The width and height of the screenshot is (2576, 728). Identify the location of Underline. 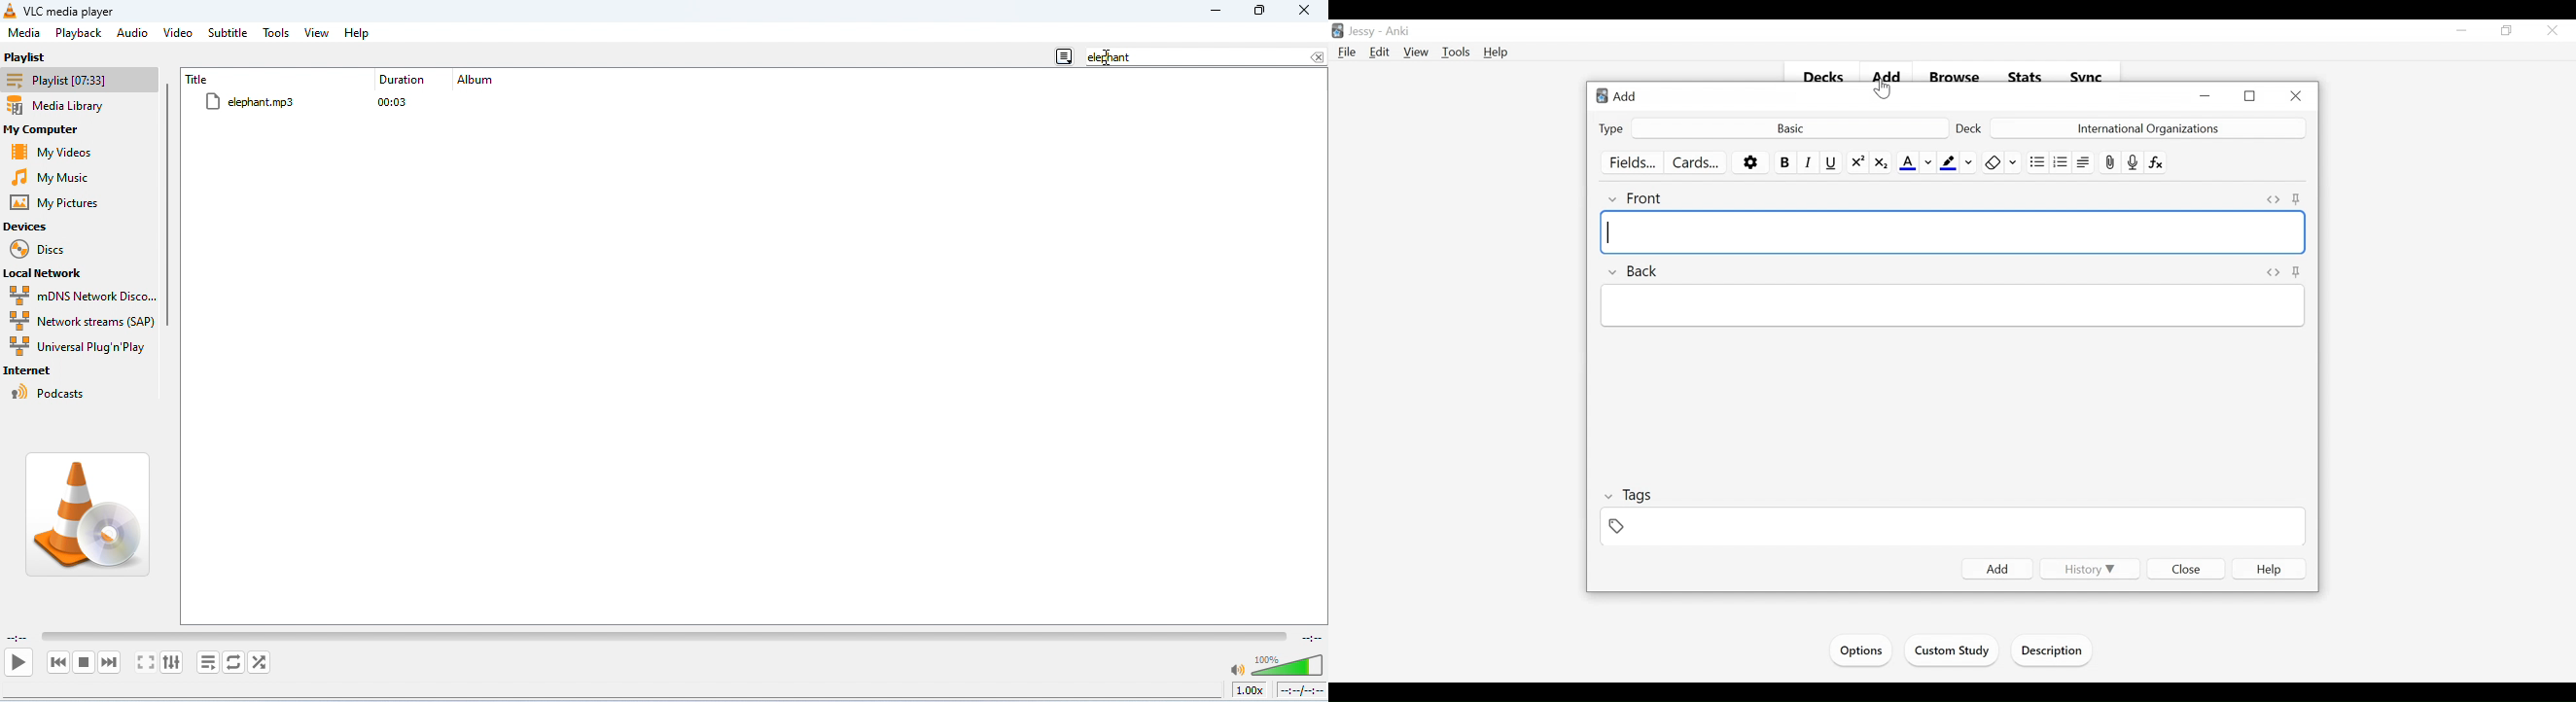
(1832, 162).